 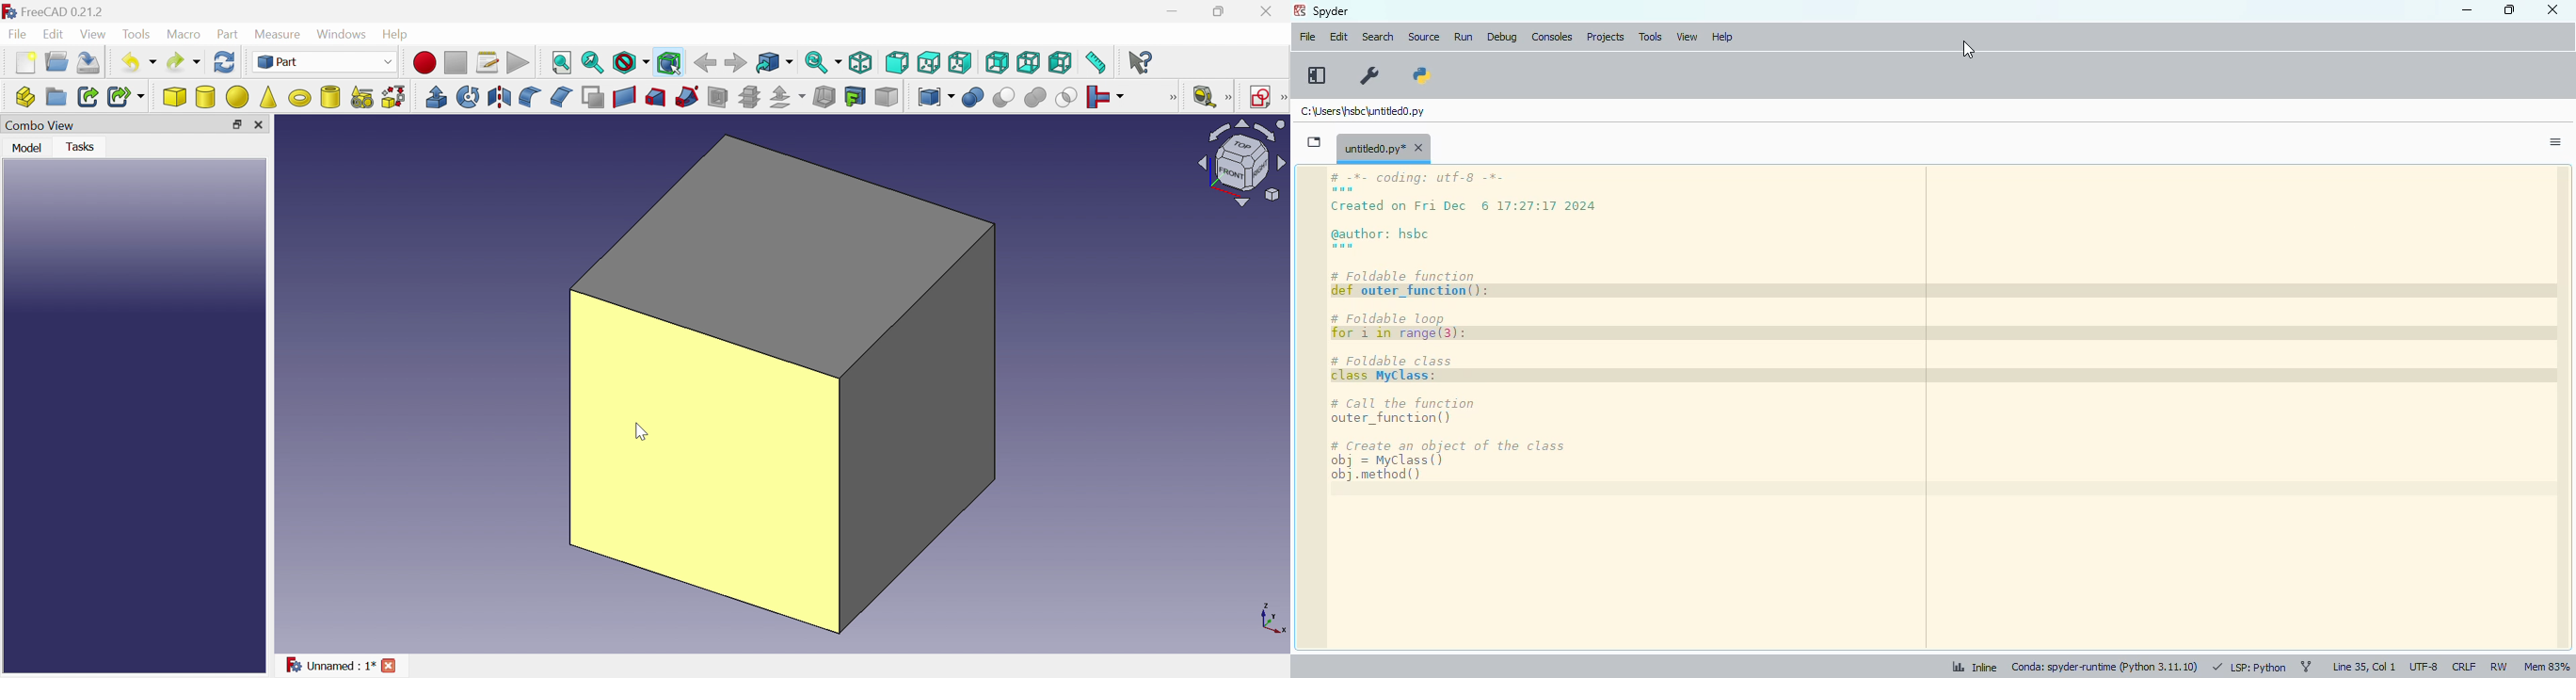 What do you see at coordinates (42, 125) in the screenshot?
I see `Combo view` at bounding box center [42, 125].